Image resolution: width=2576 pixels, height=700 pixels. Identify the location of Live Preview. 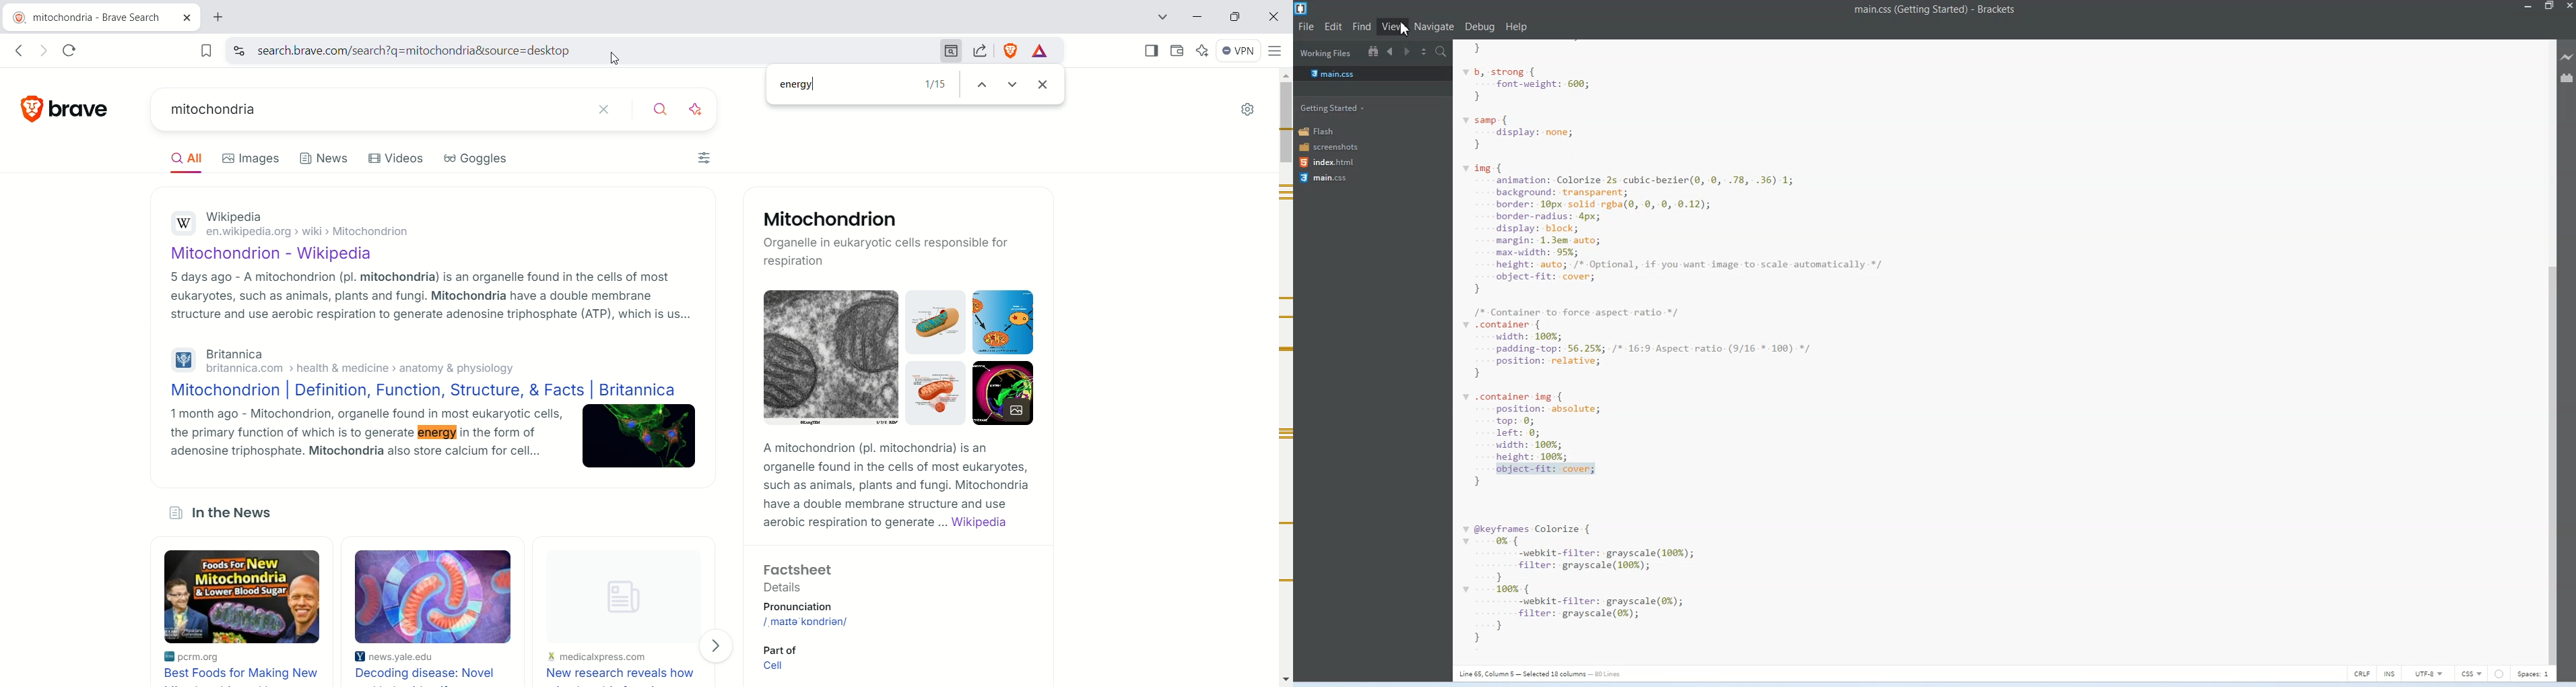
(2568, 55).